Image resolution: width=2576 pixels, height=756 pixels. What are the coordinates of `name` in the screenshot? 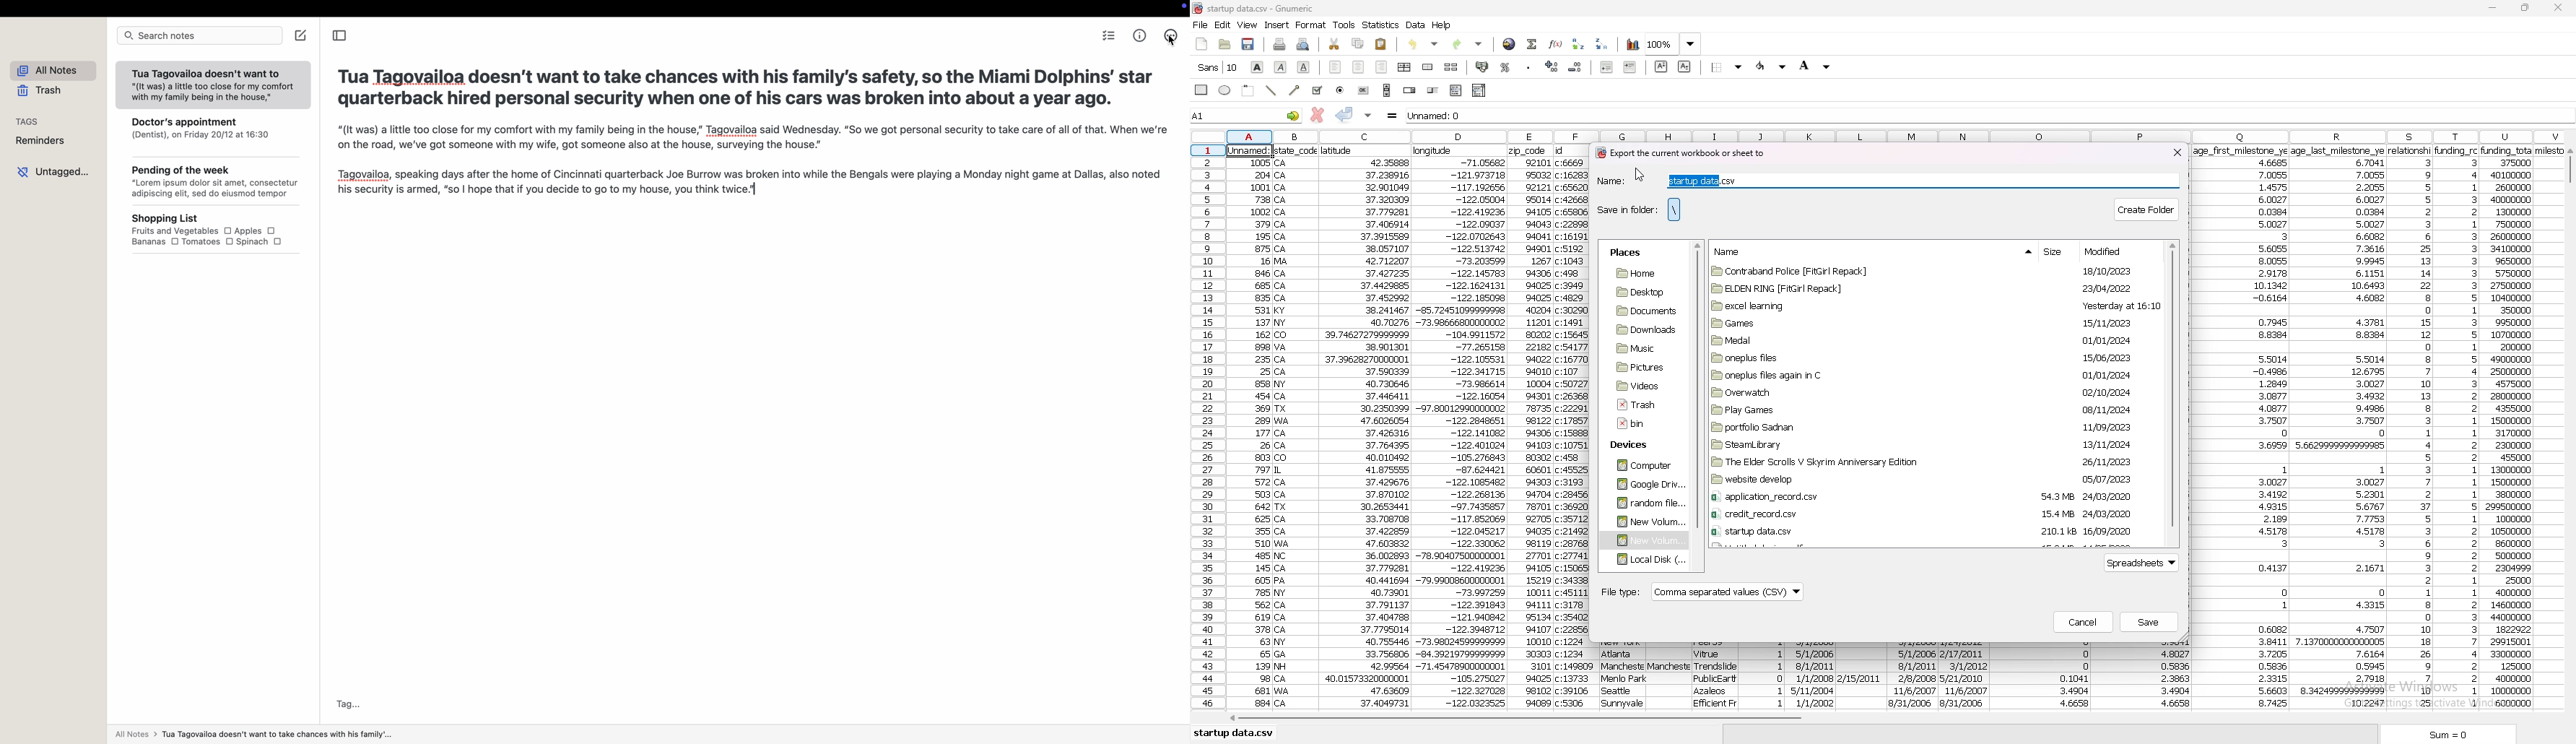 It's located at (1886, 181).